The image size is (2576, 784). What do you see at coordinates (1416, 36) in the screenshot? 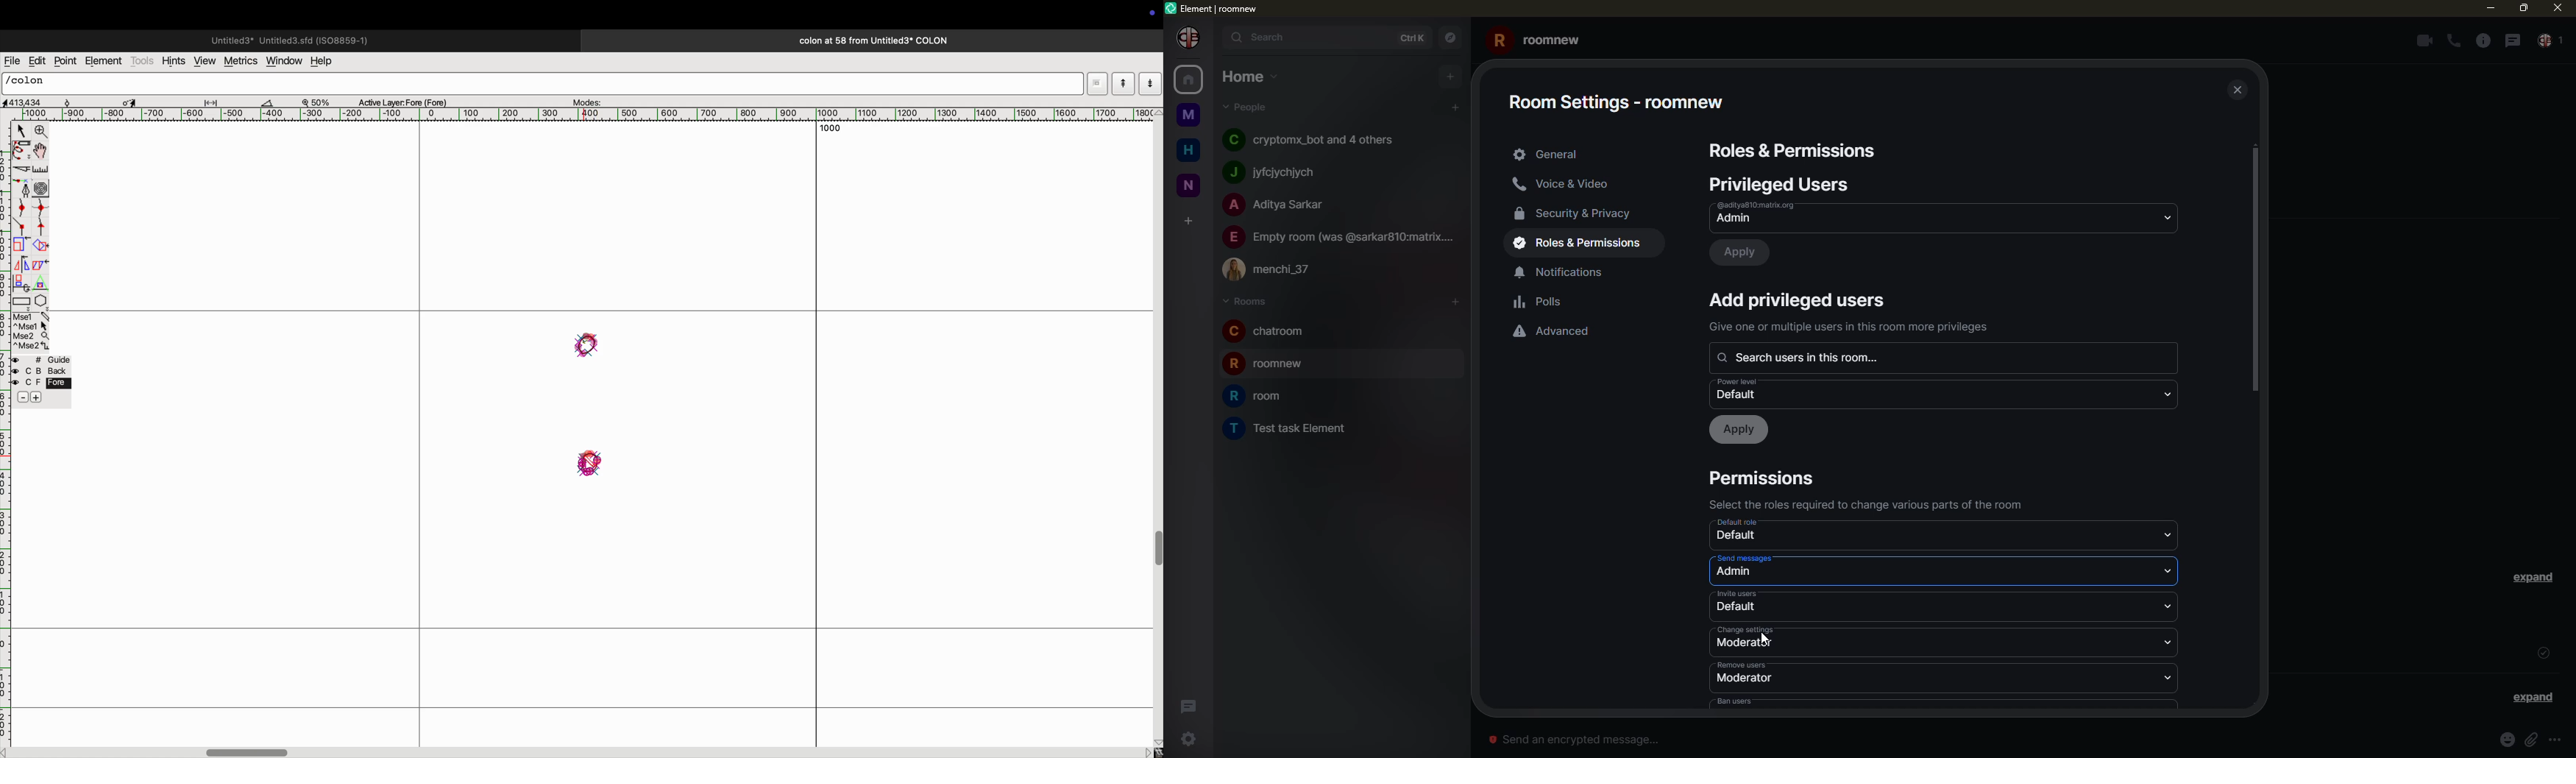
I see `ctrlK` at bounding box center [1416, 36].